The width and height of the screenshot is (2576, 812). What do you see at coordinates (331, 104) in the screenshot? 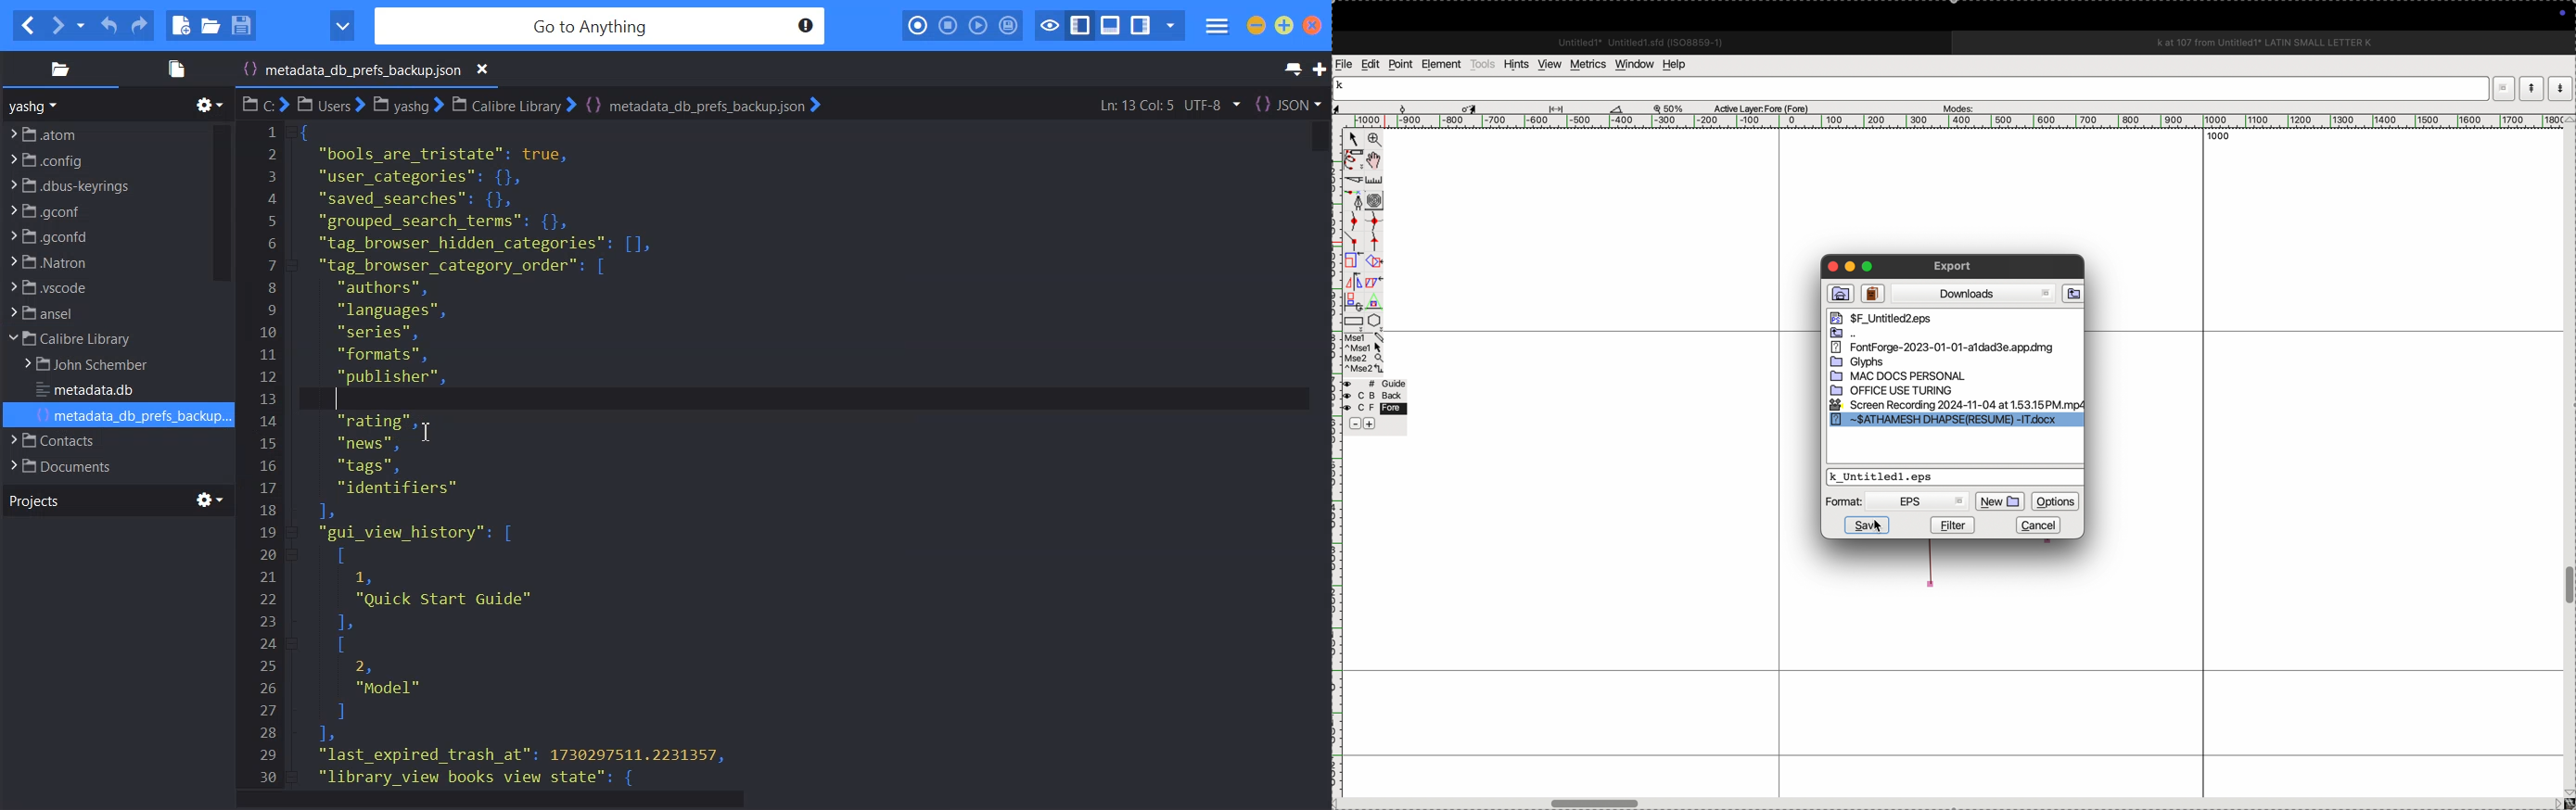
I see `User File` at bounding box center [331, 104].